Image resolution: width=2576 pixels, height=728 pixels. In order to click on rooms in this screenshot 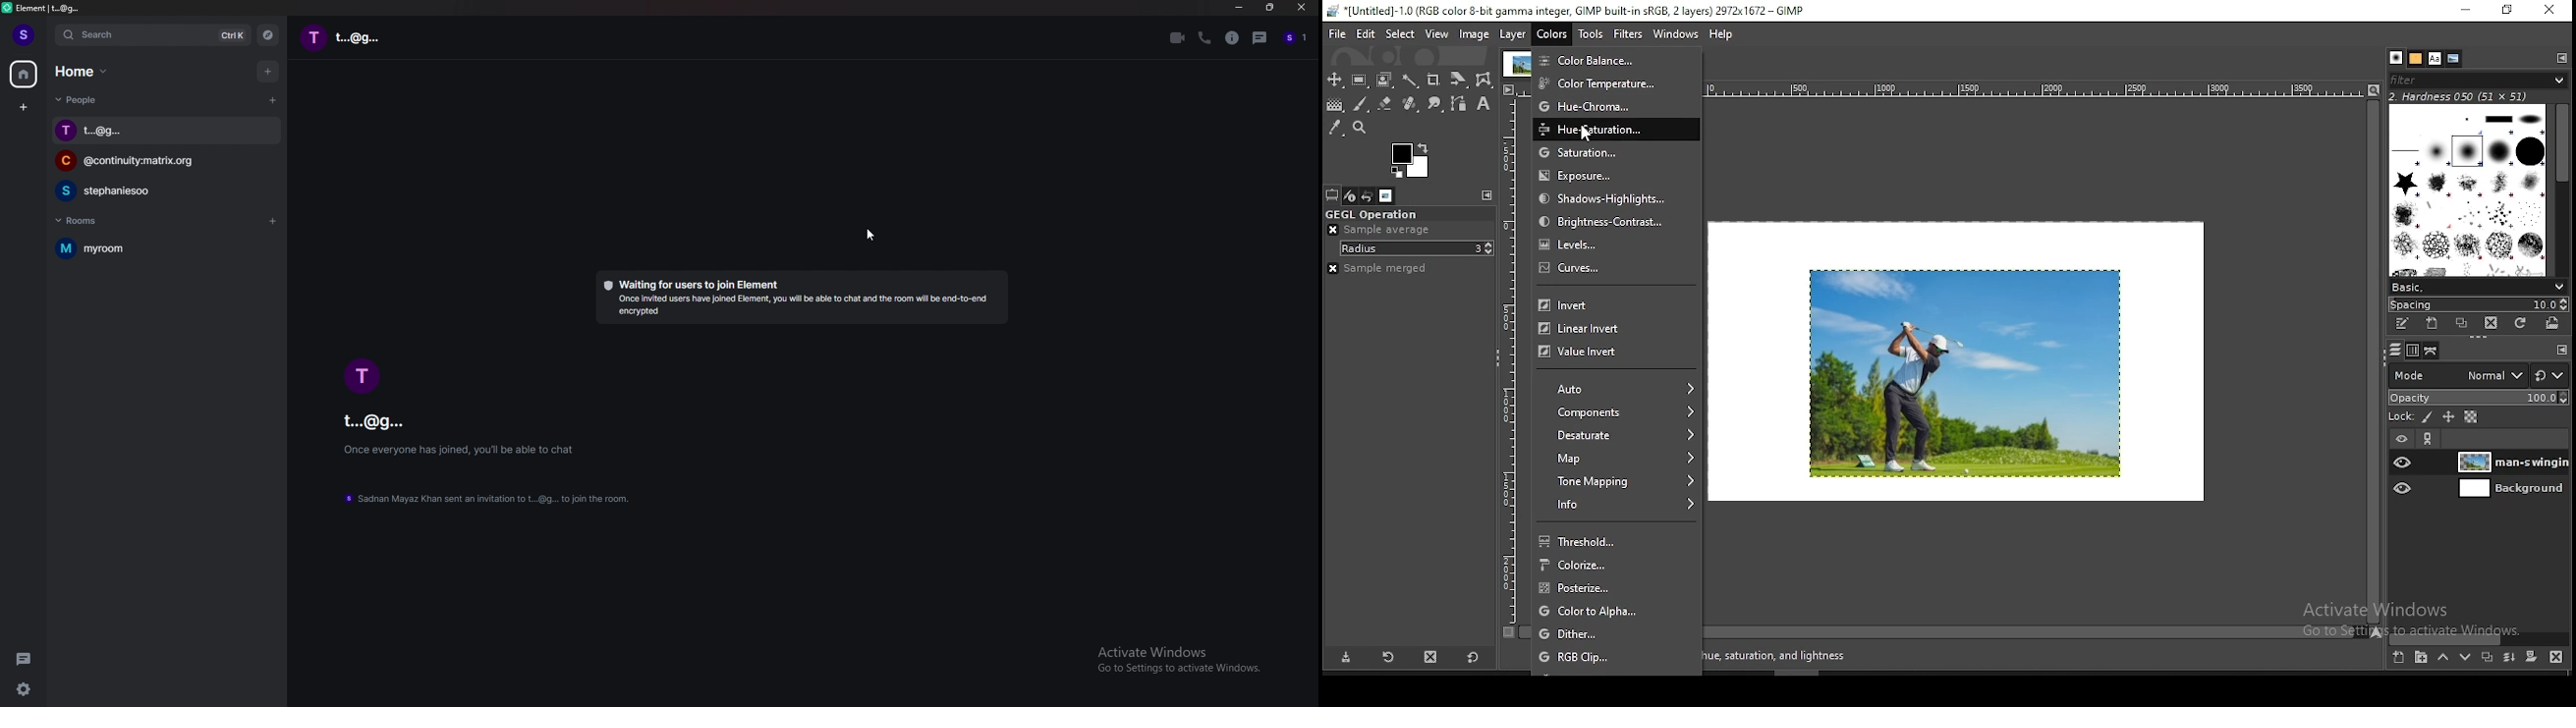, I will do `click(89, 220)`.